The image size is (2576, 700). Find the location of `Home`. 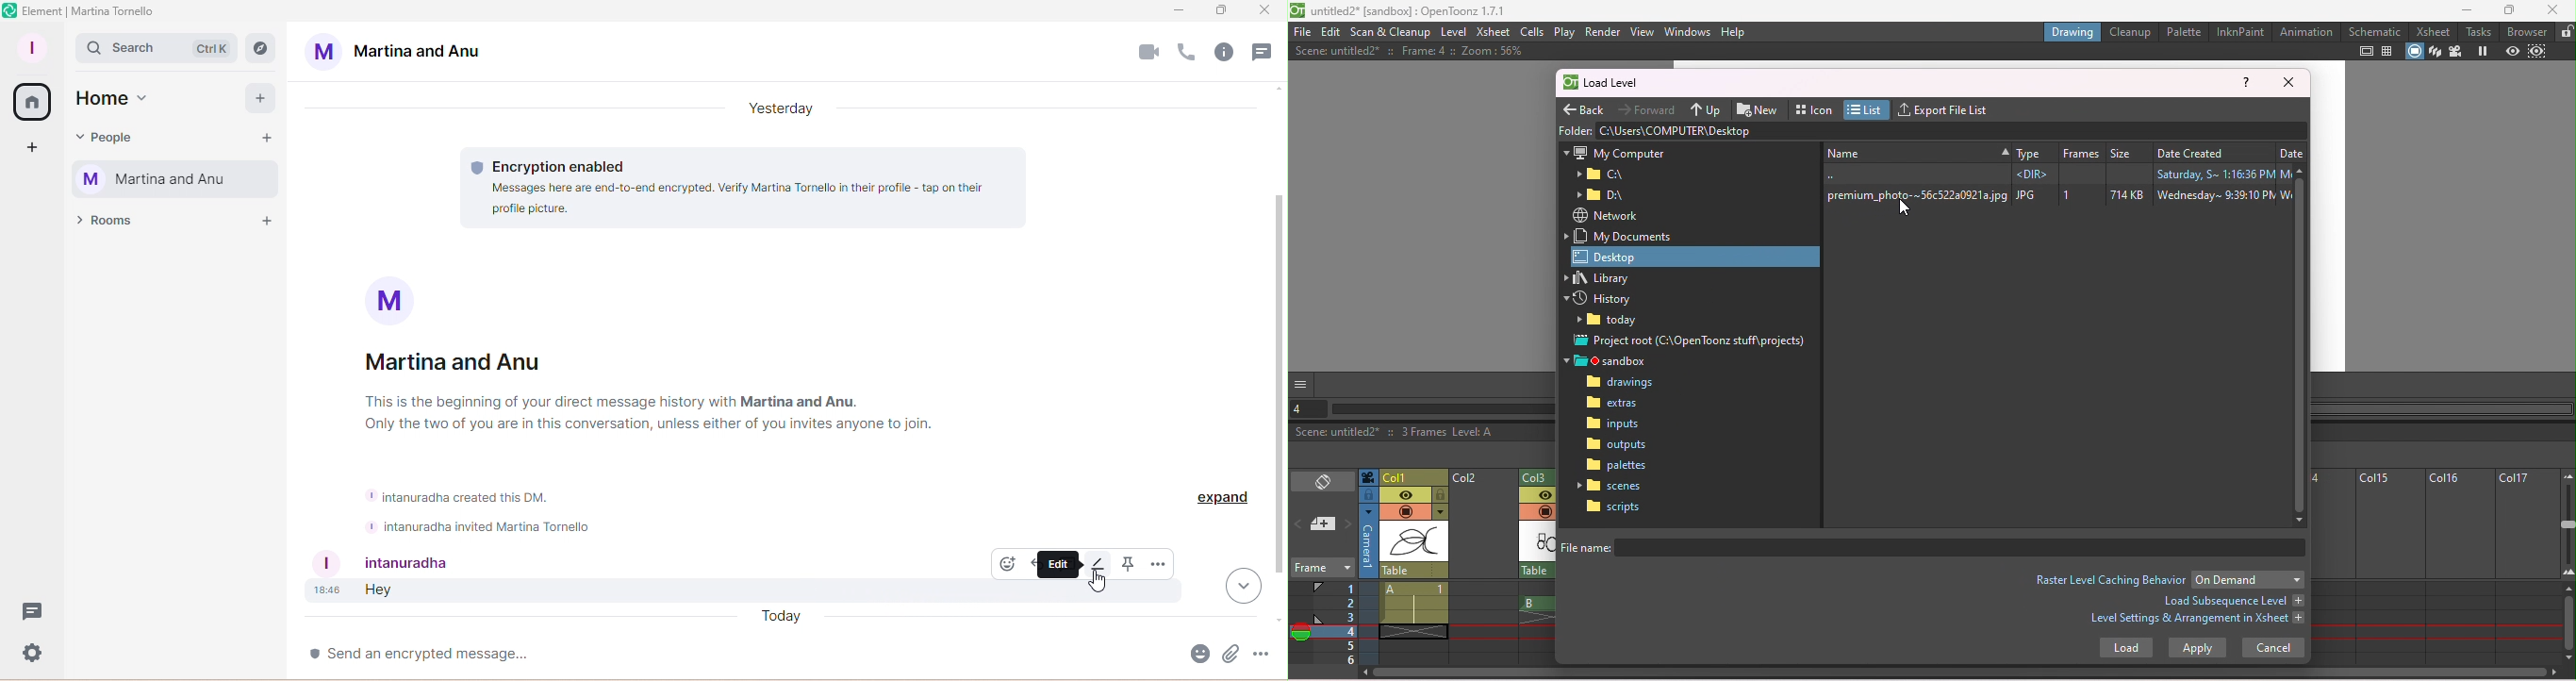

Home is located at coordinates (29, 101).